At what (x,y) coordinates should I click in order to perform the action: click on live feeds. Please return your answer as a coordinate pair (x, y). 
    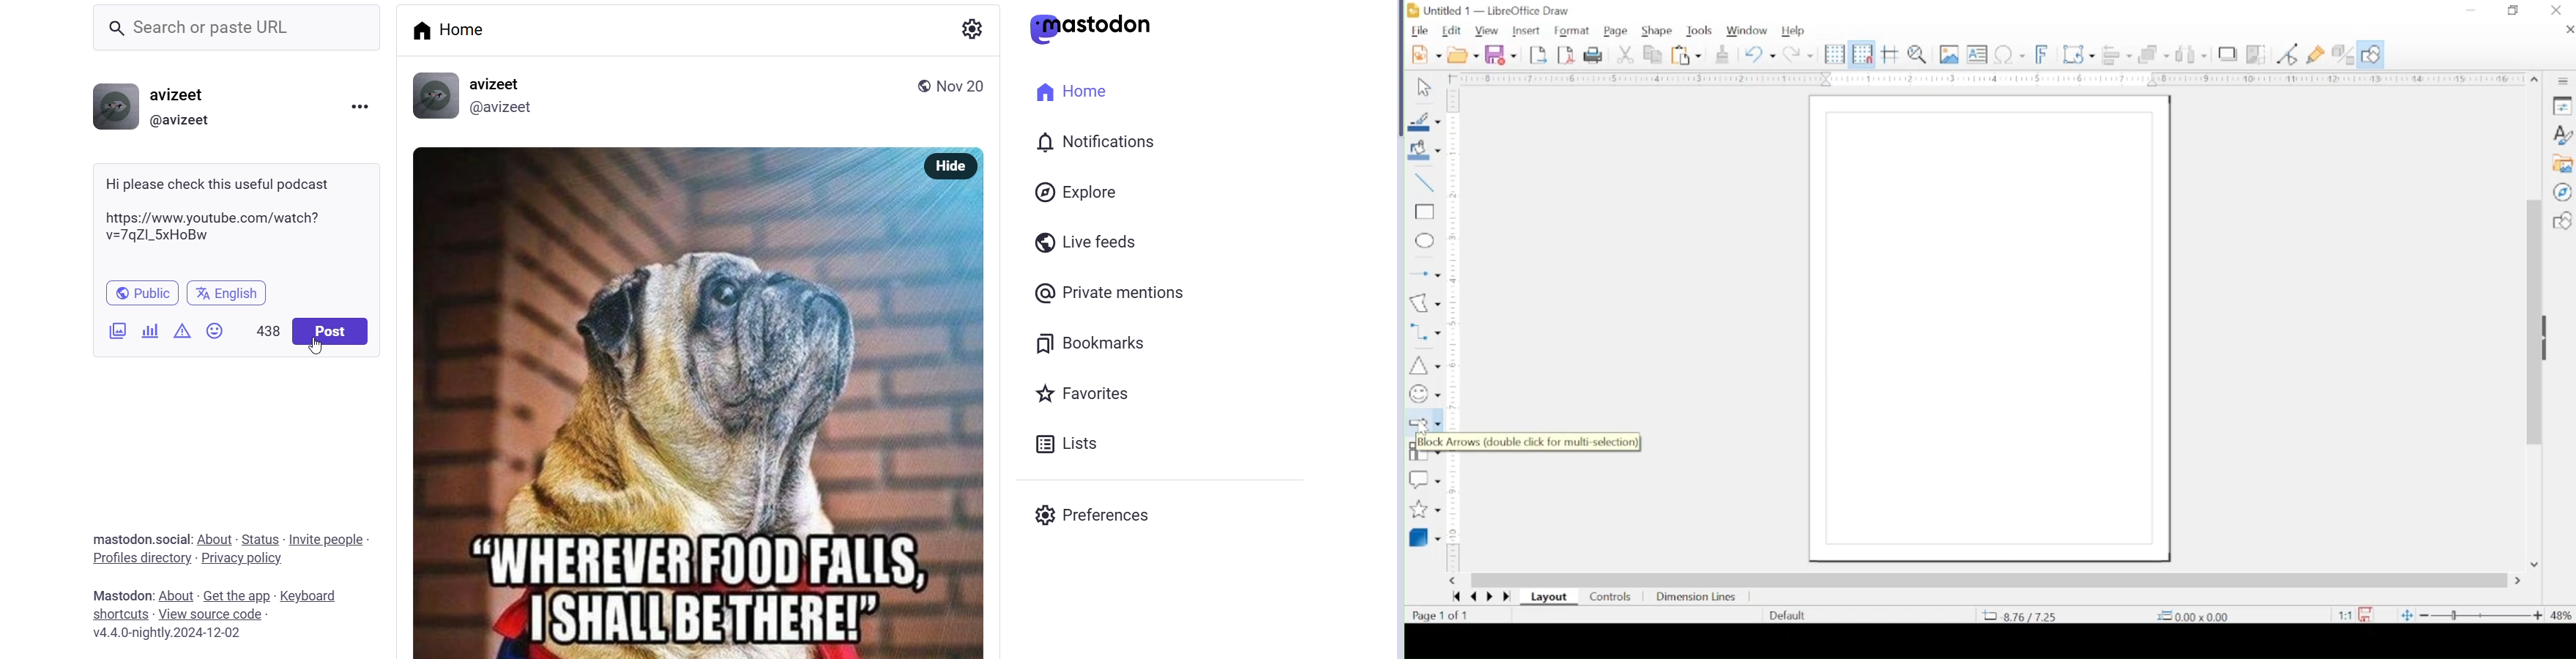
    Looking at the image, I should click on (1082, 240).